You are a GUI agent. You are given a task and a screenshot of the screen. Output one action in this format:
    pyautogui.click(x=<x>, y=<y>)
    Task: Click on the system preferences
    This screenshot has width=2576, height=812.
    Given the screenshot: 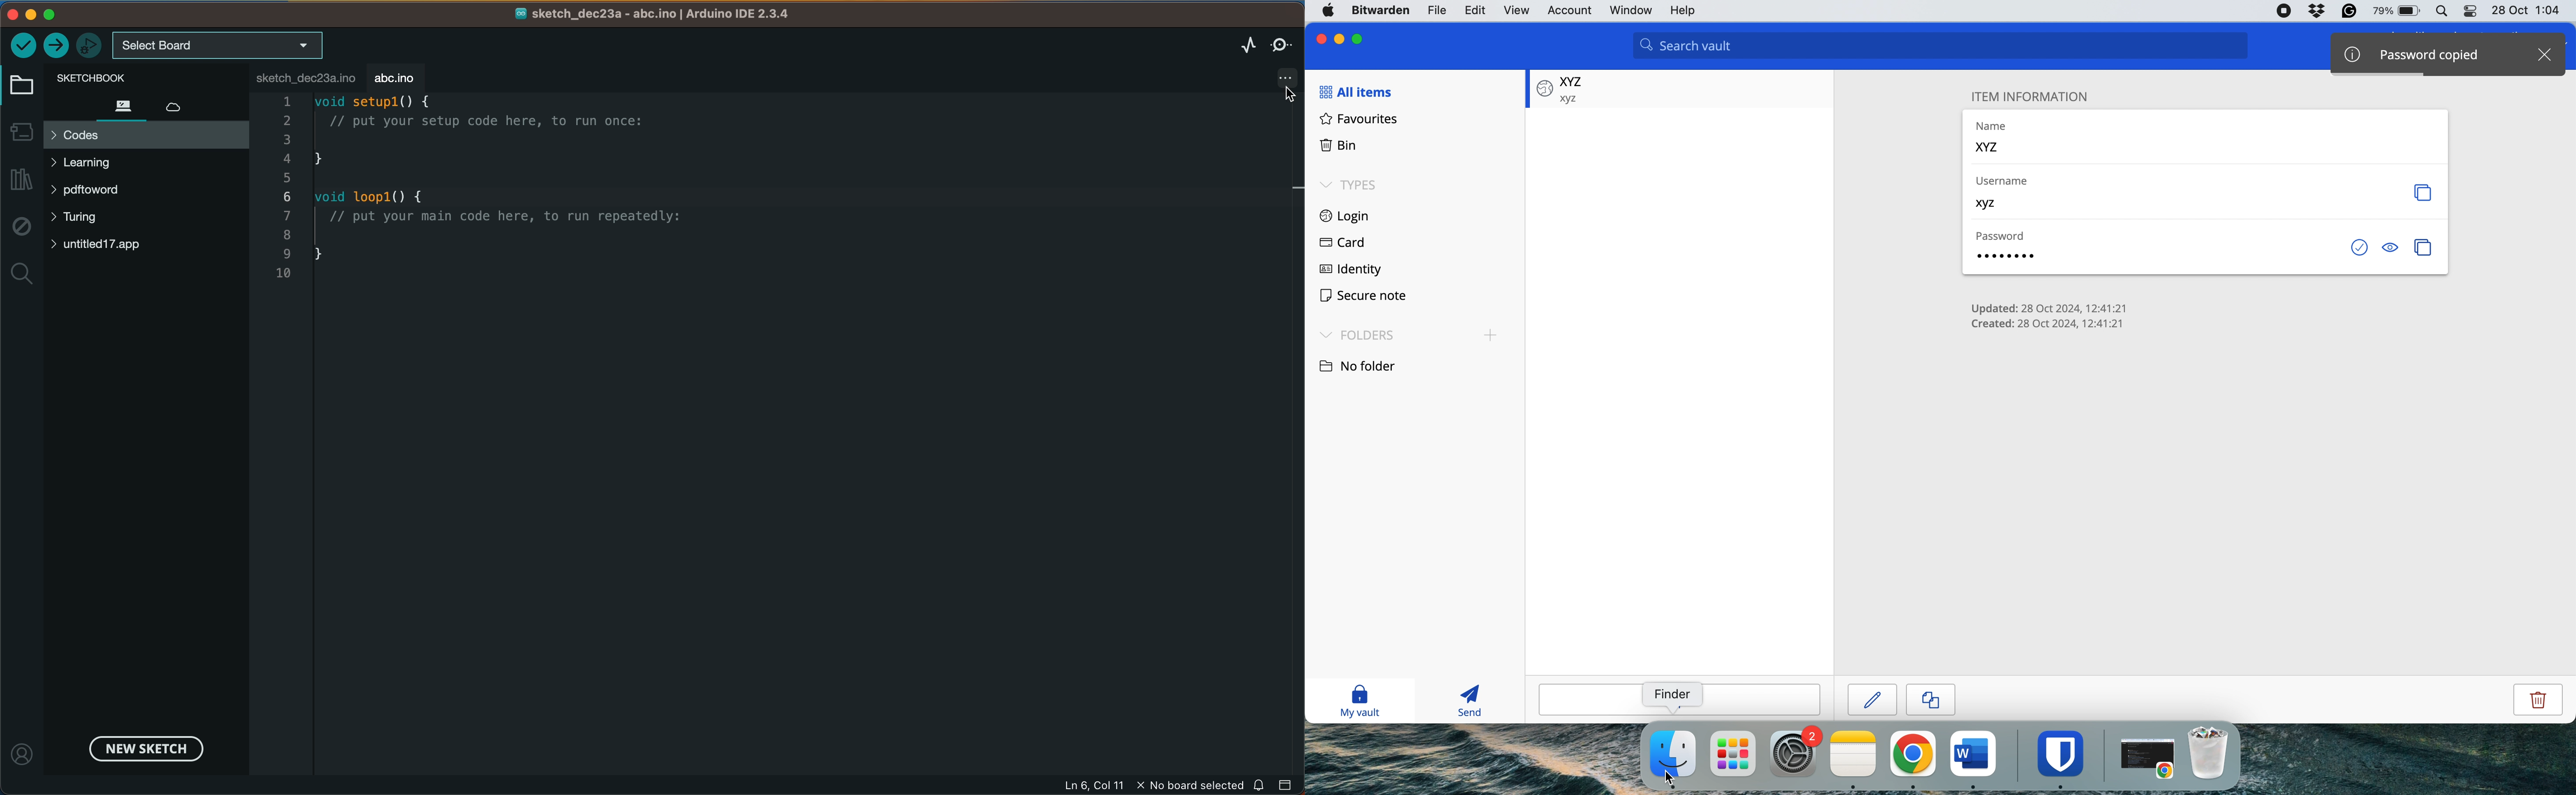 What is the action you would take?
    pyautogui.click(x=1796, y=753)
    